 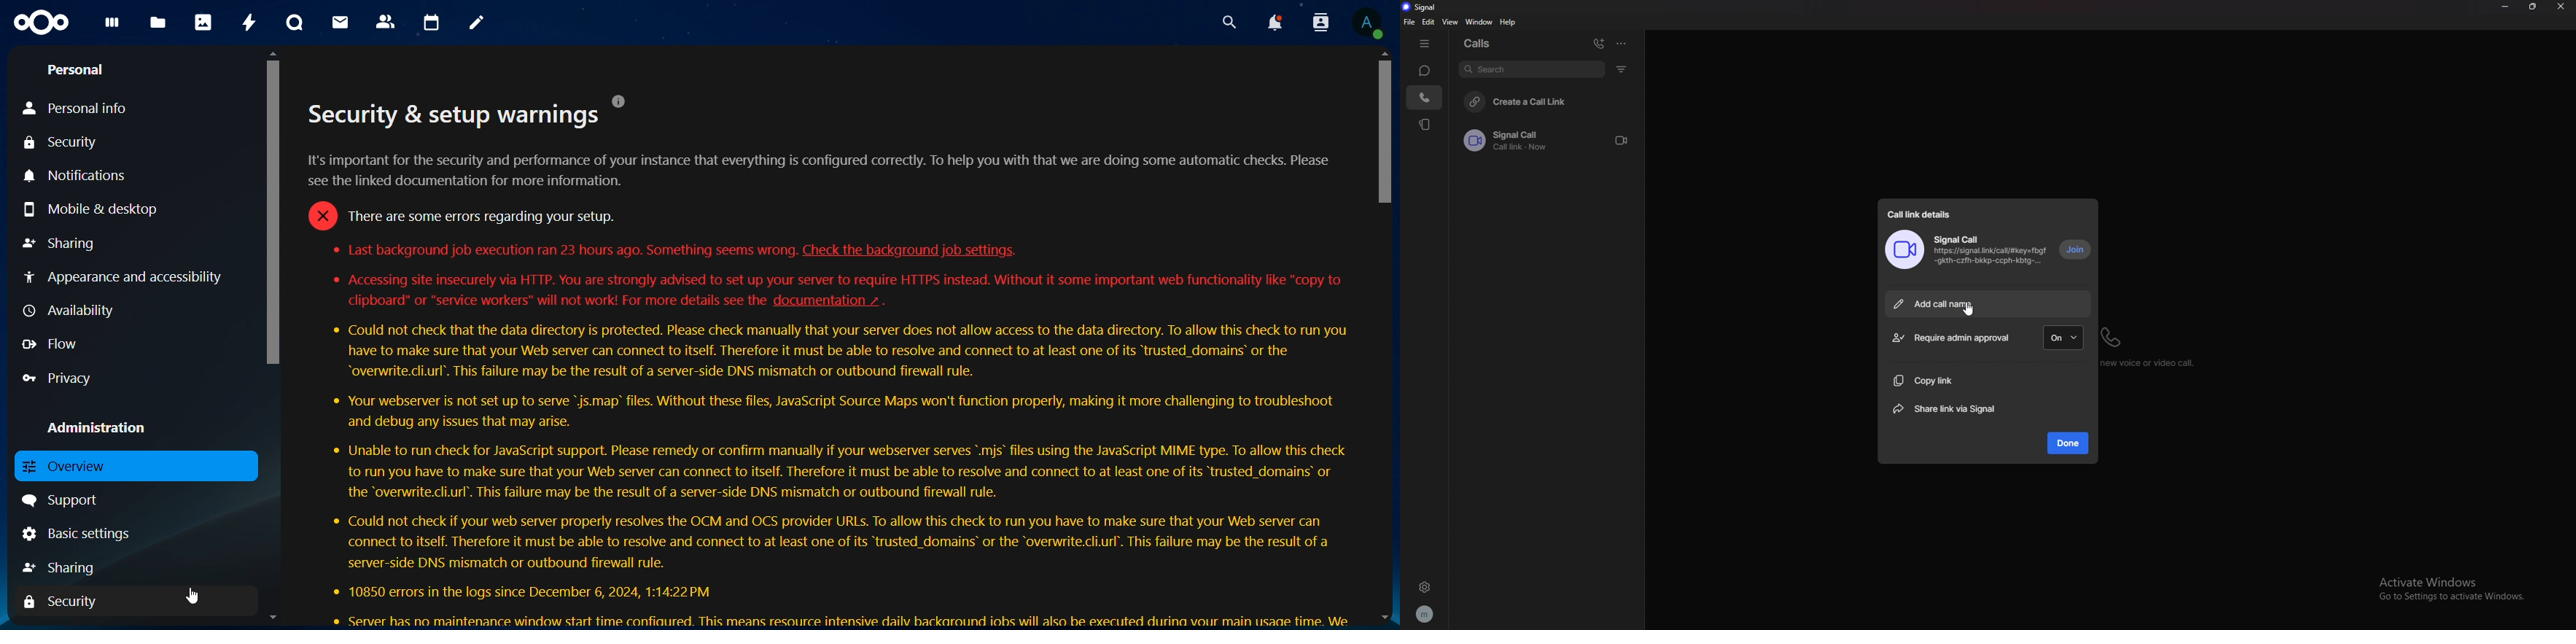 I want to click on security, so click(x=62, y=601).